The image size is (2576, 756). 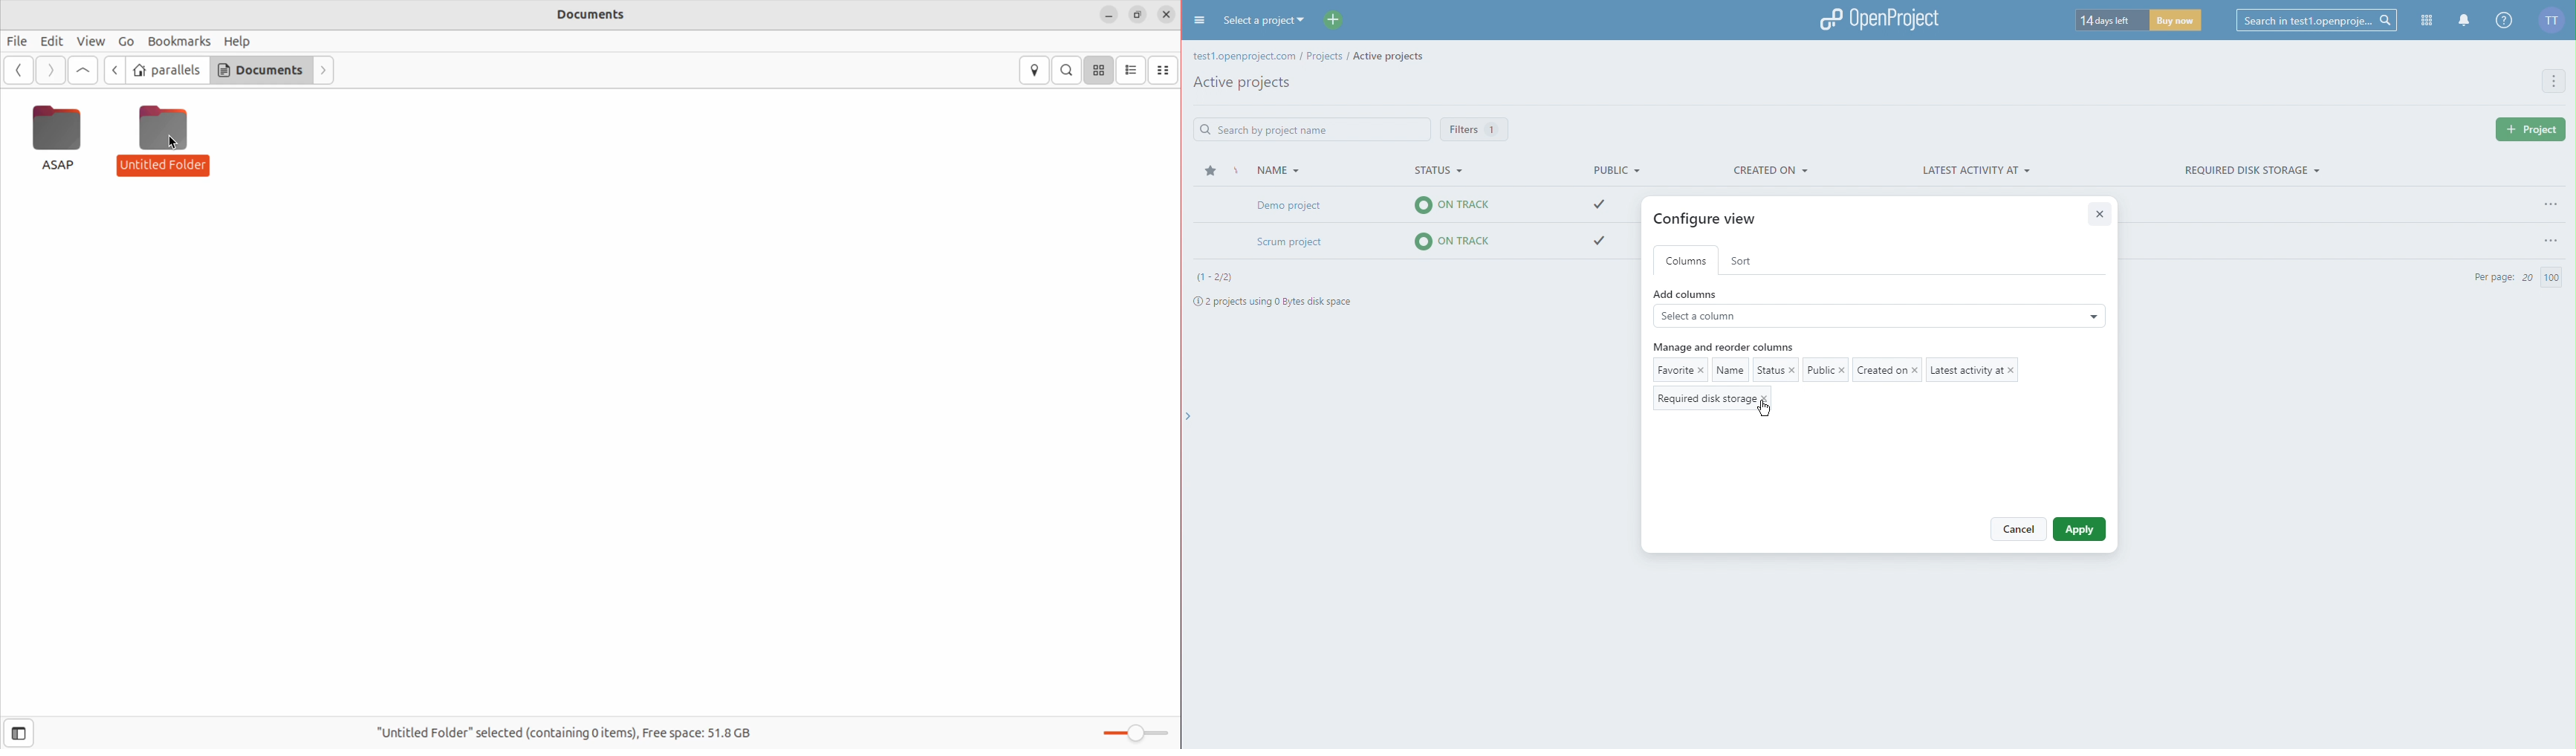 I want to click on Current Columns, so click(x=1845, y=383).